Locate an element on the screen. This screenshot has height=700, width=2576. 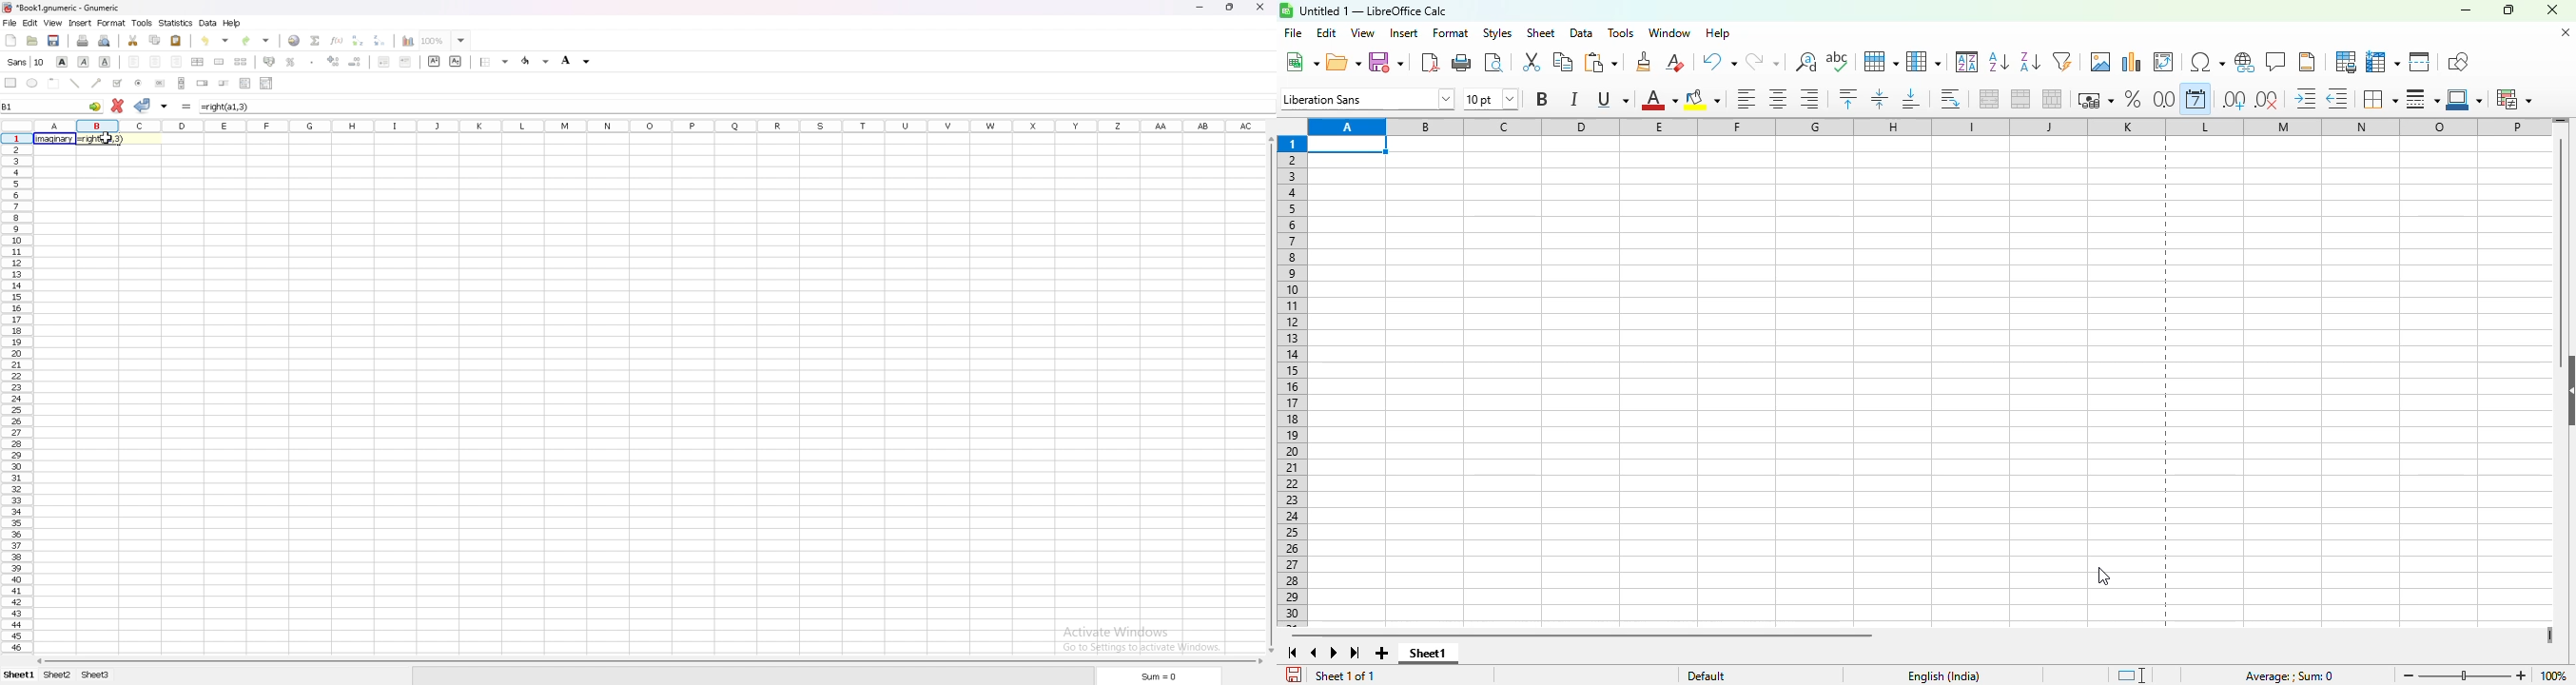
save is located at coordinates (53, 41).